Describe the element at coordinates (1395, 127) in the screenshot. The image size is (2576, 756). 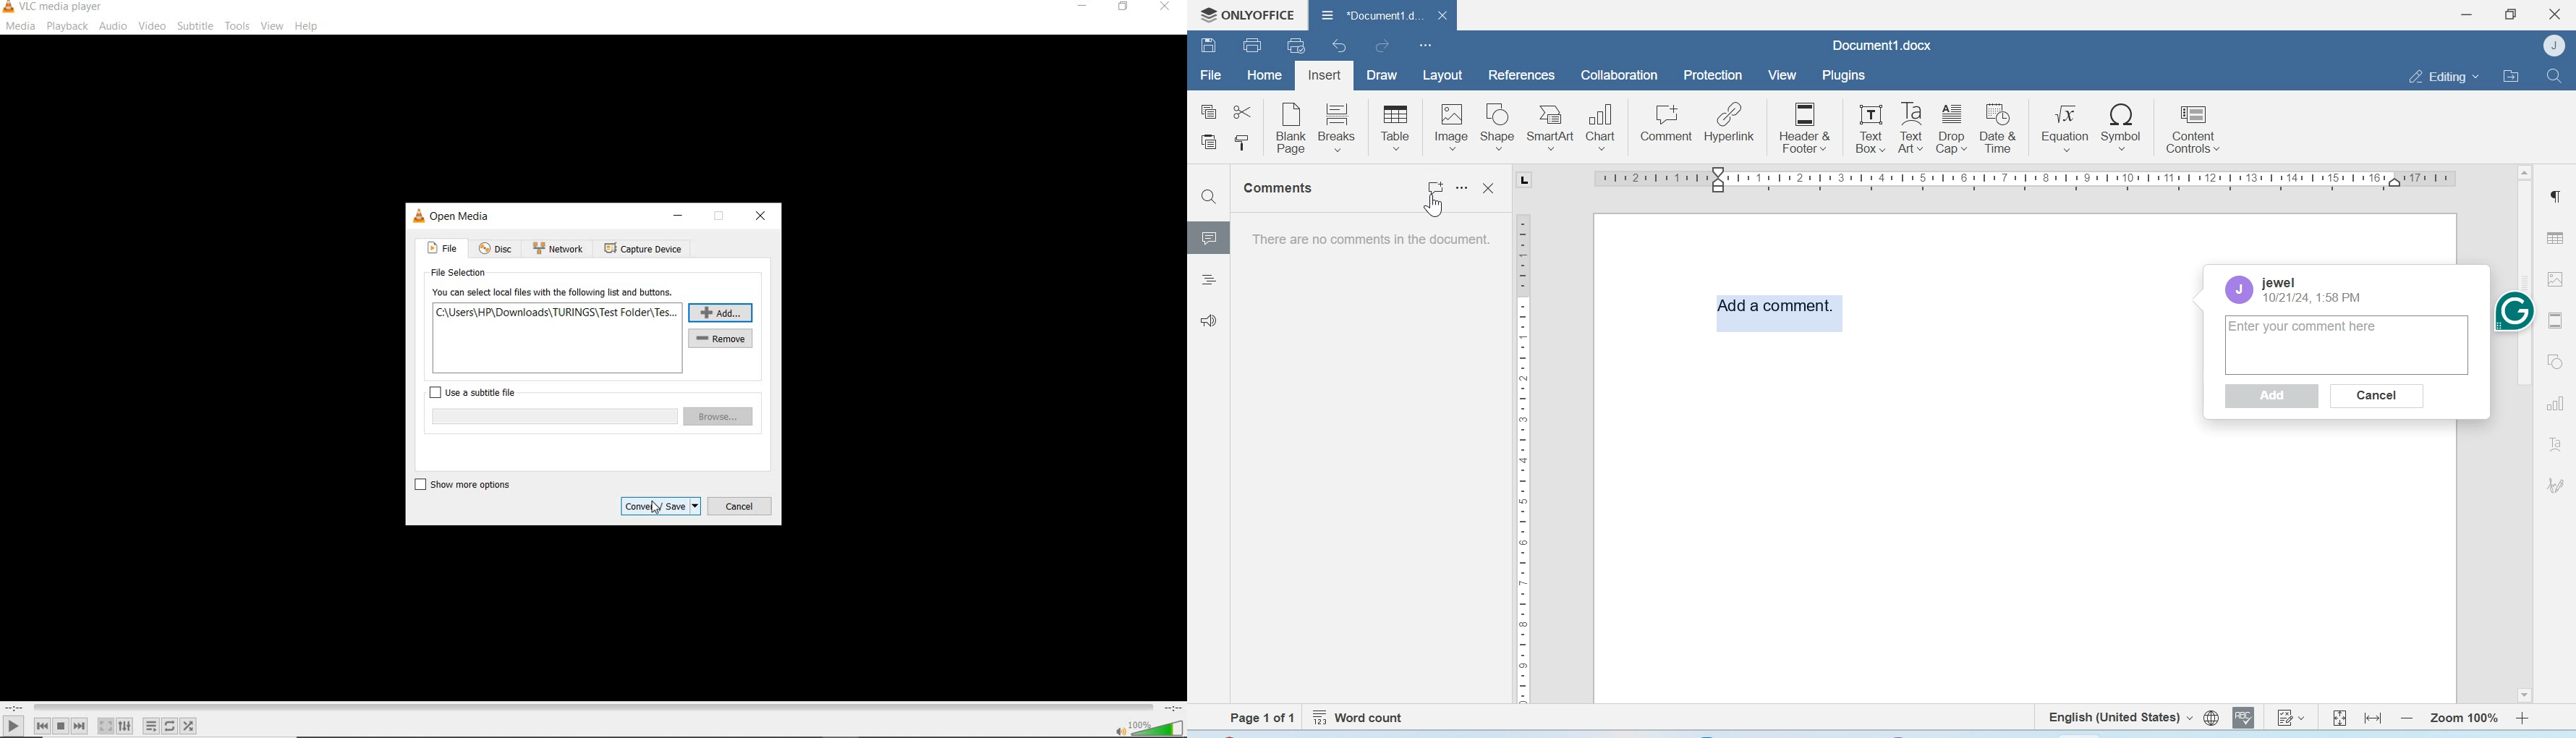
I see `Table` at that location.